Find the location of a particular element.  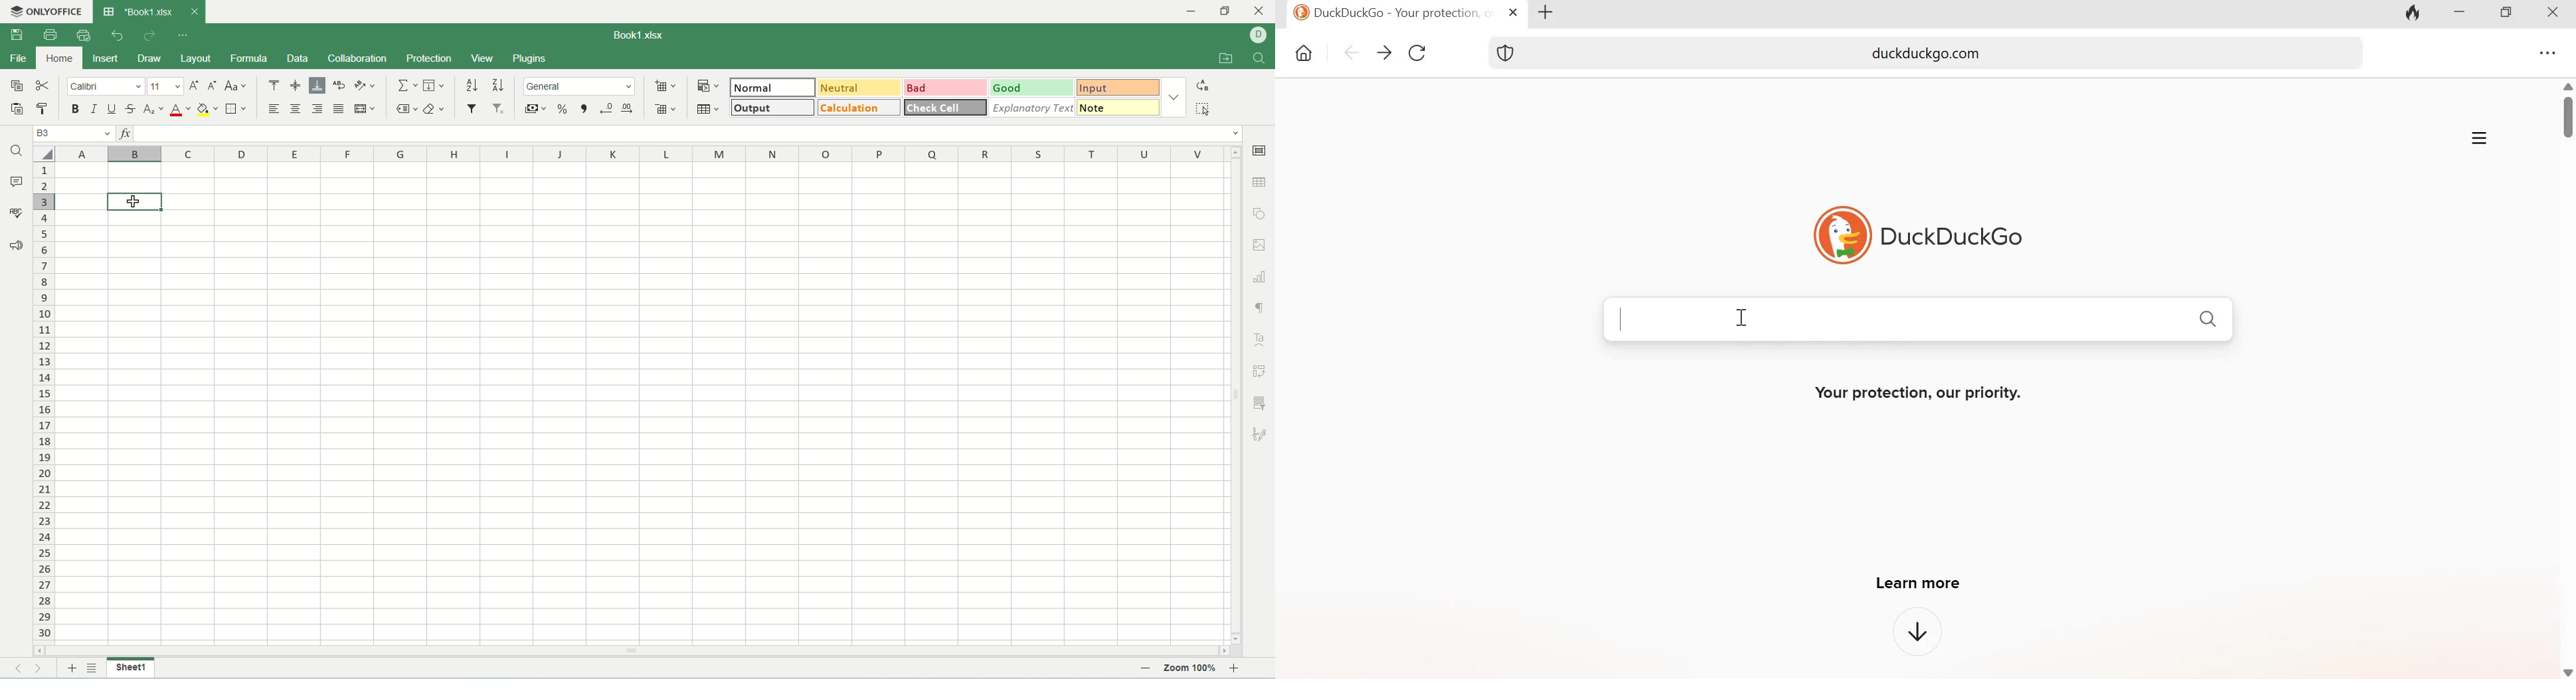

next is located at coordinates (45, 669).